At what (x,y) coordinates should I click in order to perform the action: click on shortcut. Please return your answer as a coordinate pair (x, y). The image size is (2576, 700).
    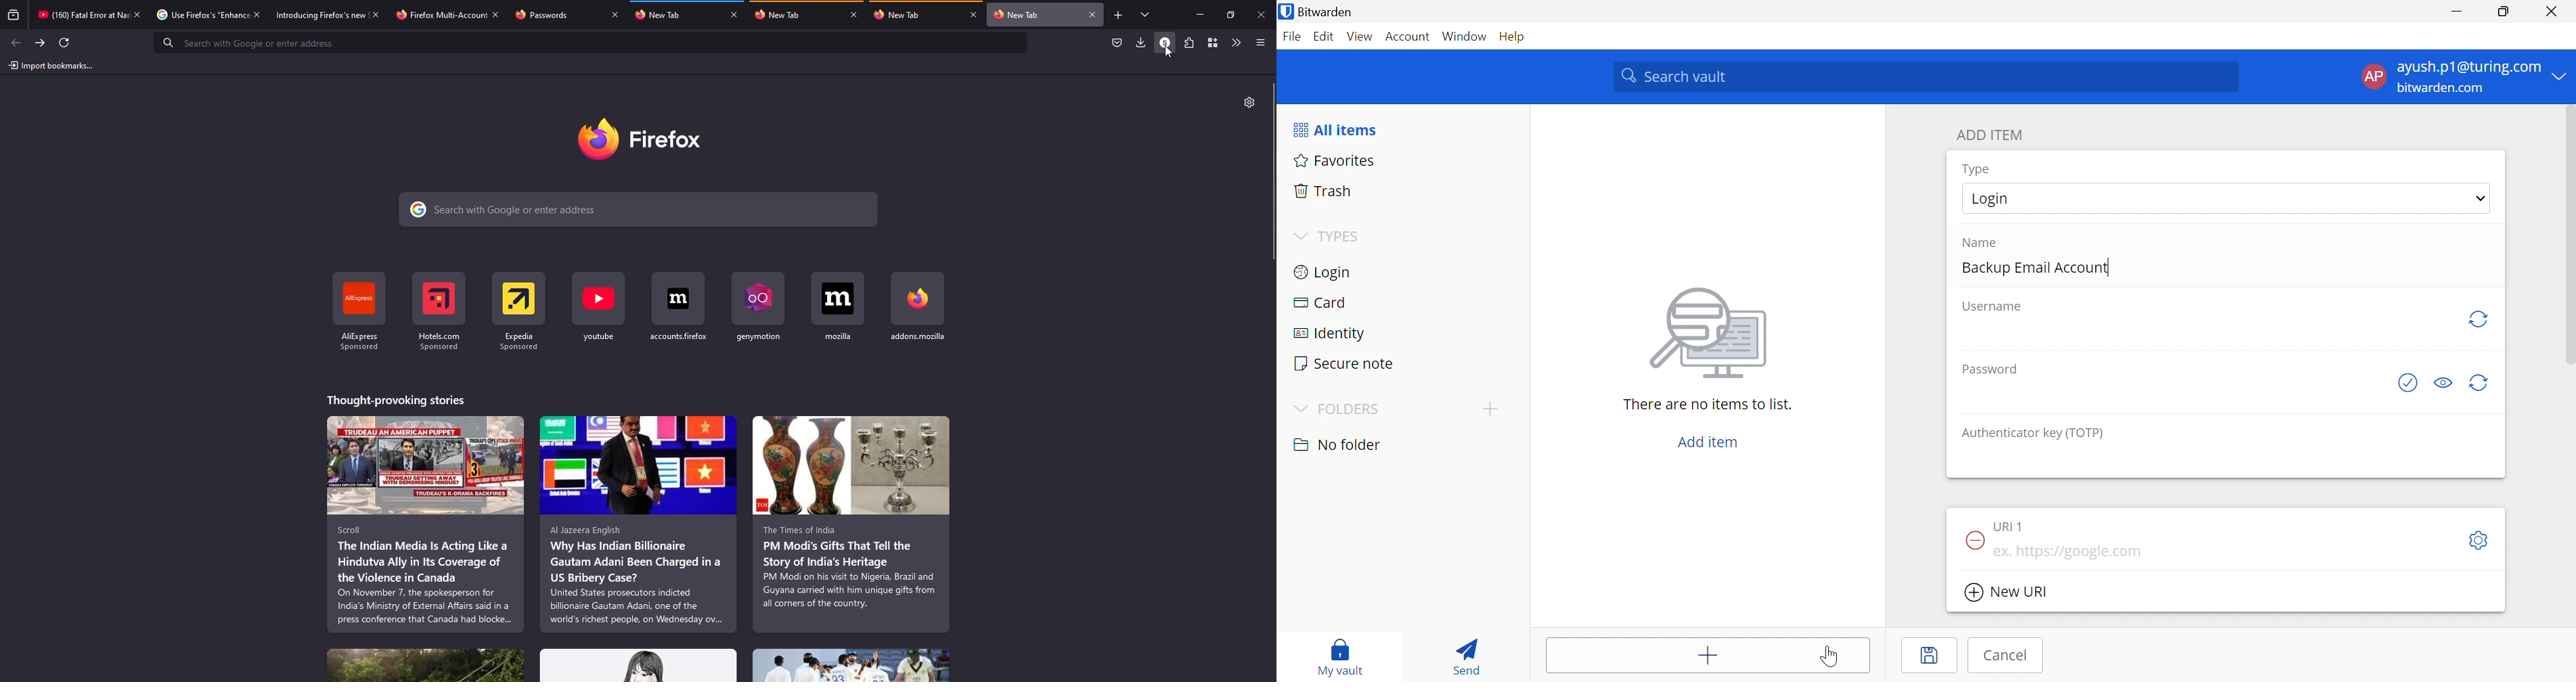
    Looking at the image, I should click on (359, 309).